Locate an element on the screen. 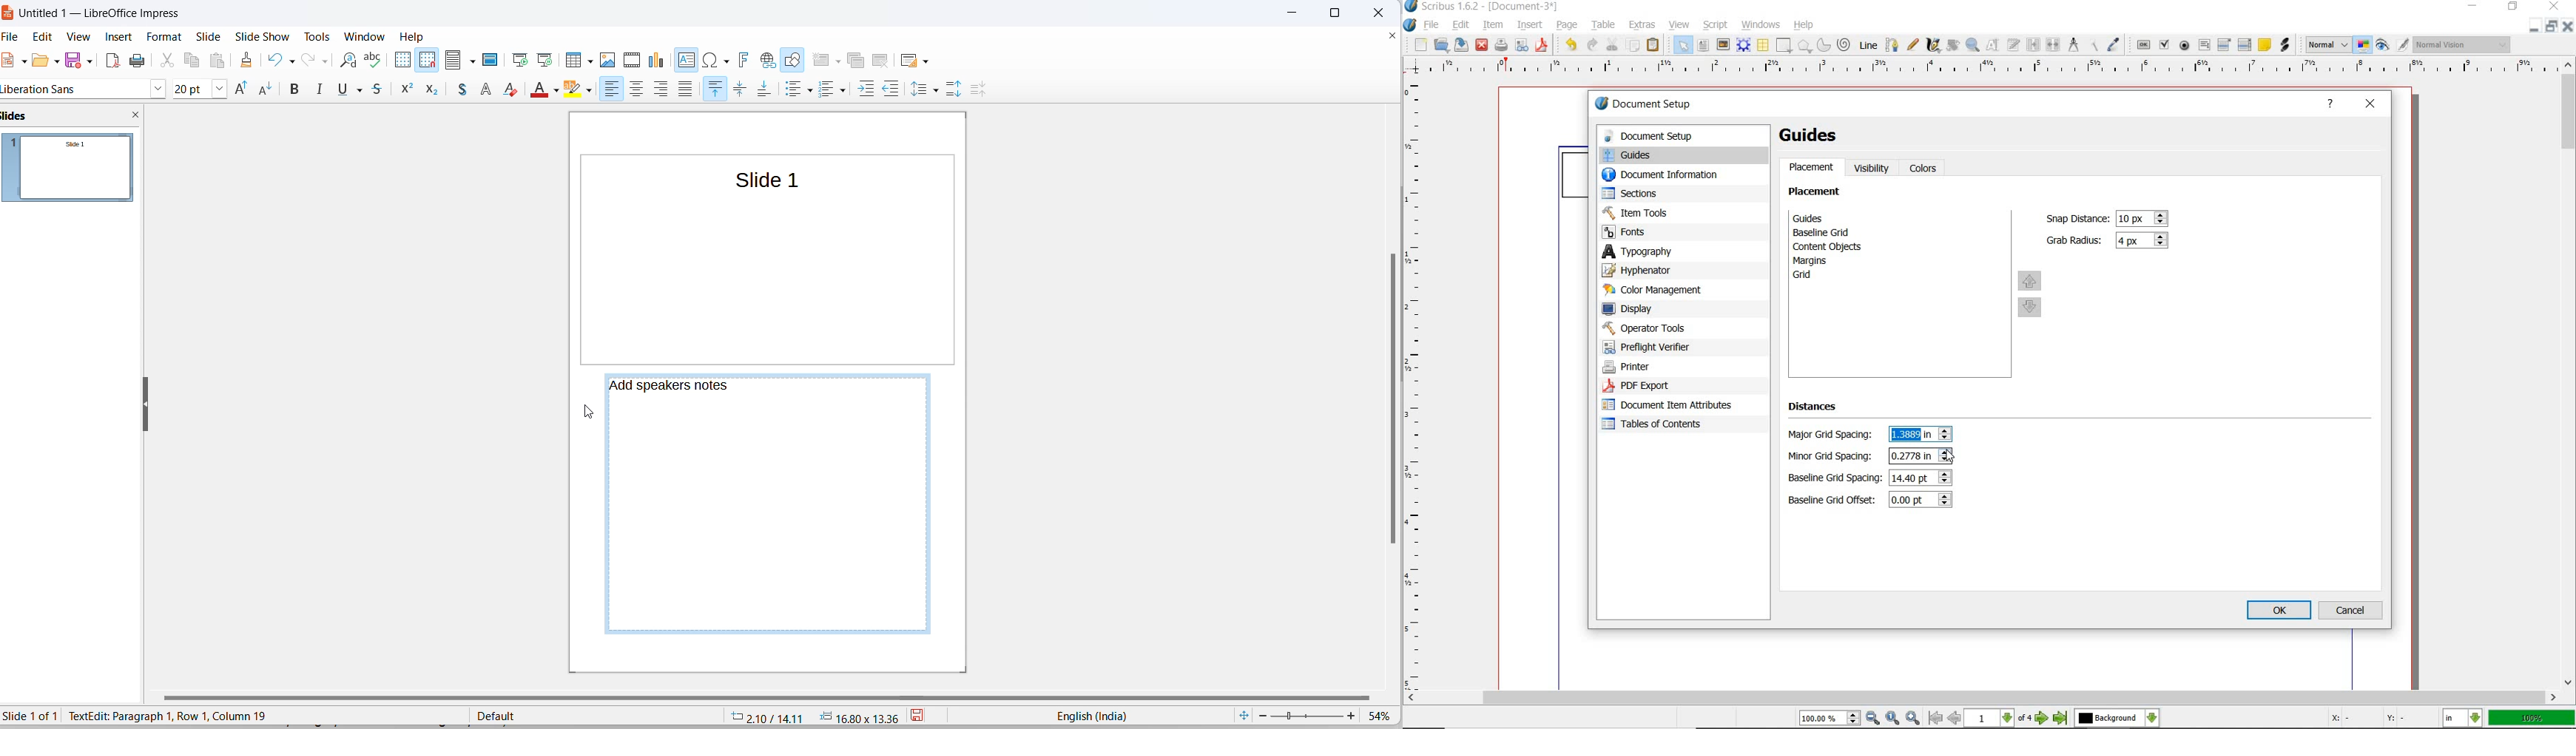  table grid is located at coordinates (589, 63).